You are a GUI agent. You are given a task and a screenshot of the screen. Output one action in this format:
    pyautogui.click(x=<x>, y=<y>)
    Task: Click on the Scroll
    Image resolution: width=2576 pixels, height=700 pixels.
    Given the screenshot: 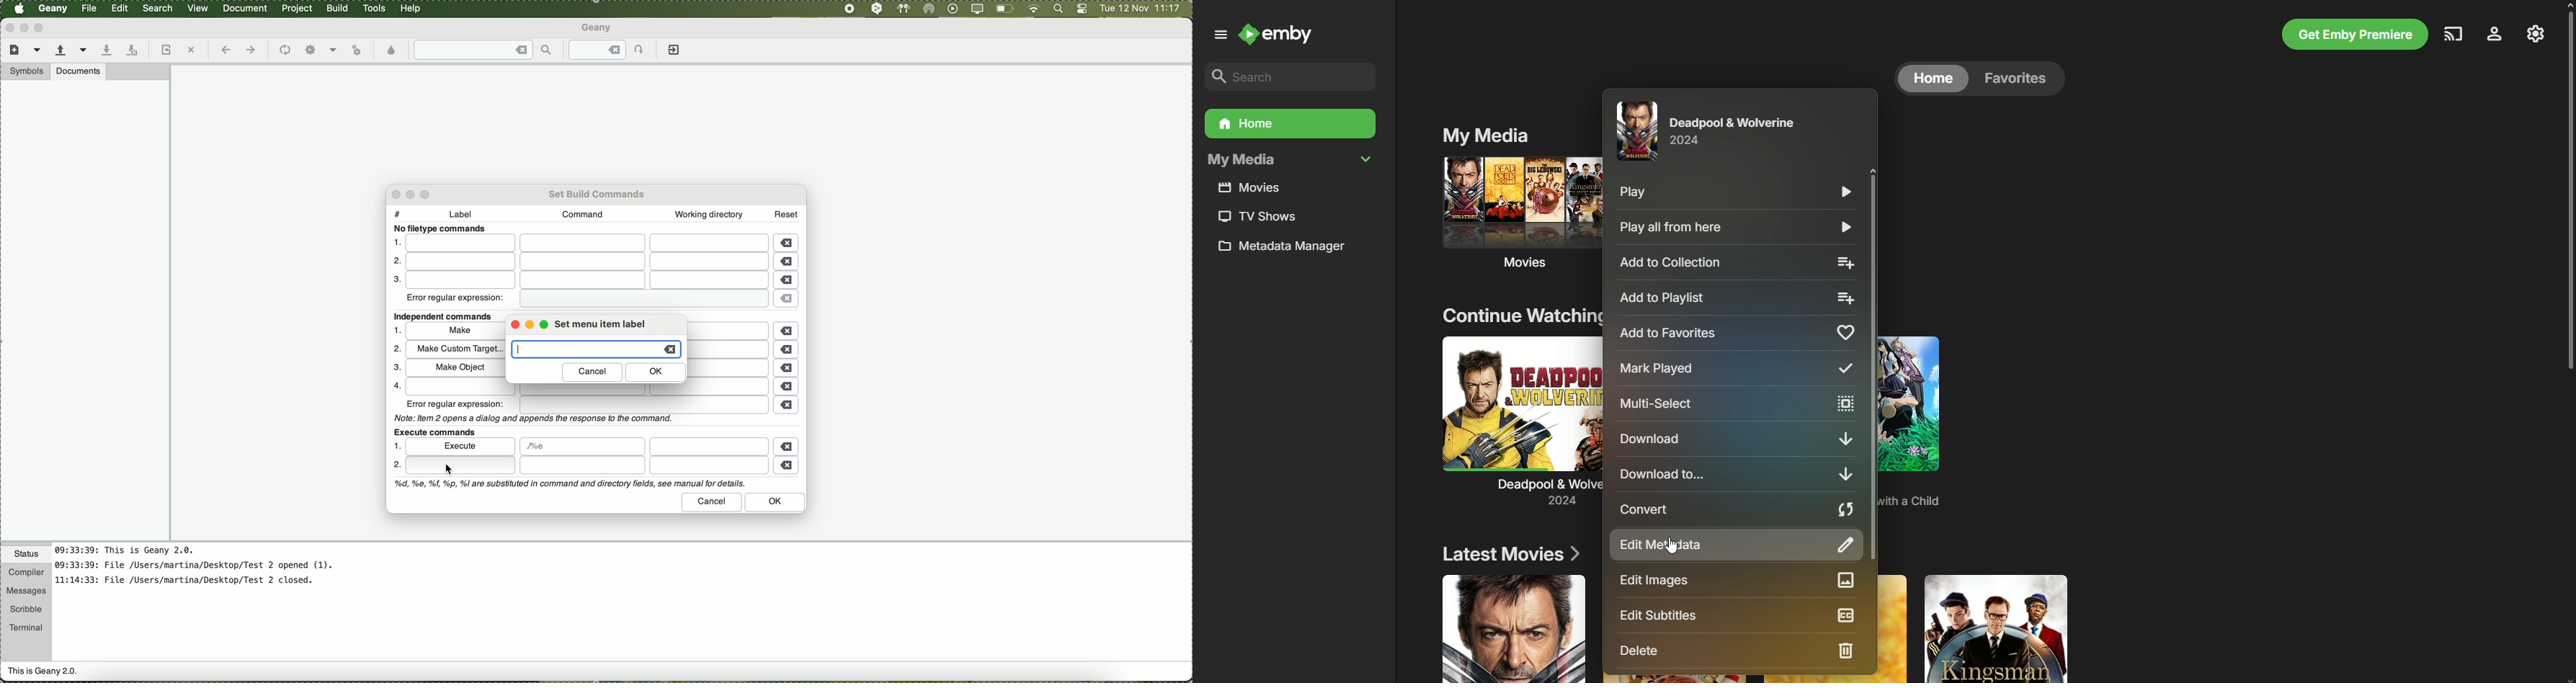 What is the action you would take?
    pyautogui.click(x=2564, y=195)
    